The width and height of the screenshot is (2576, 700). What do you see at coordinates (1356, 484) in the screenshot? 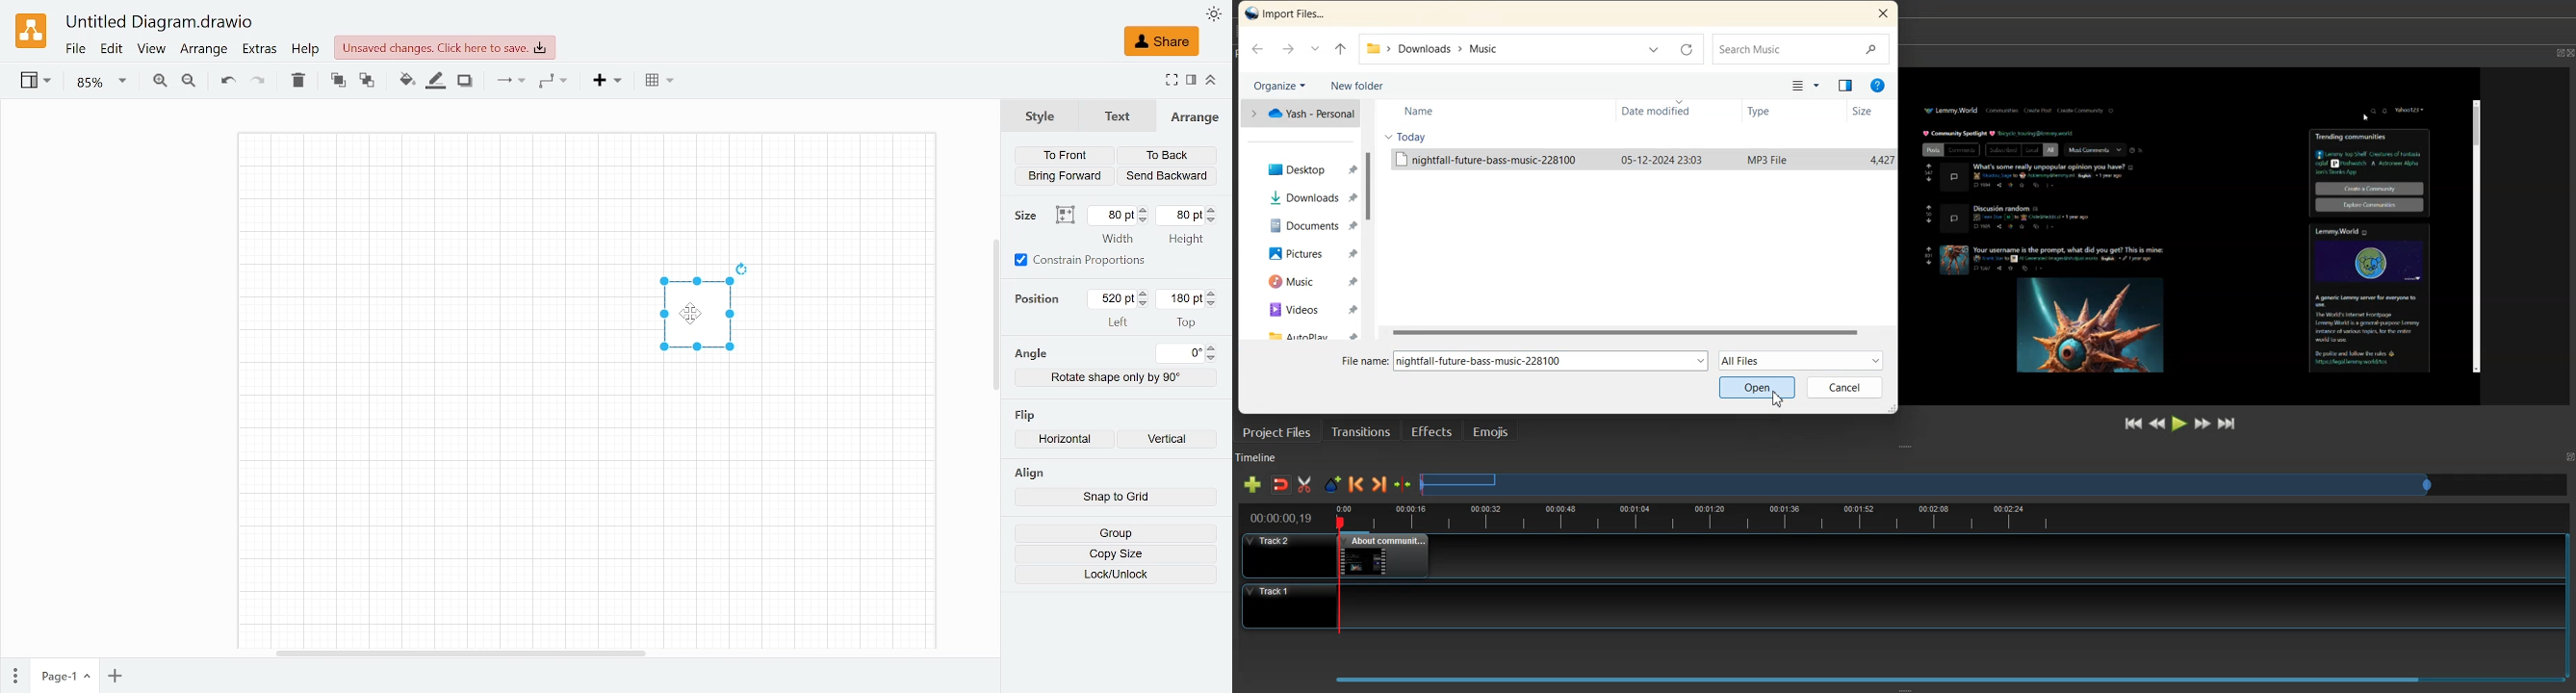
I see `Previous Marker` at bounding box center [1356, 484].